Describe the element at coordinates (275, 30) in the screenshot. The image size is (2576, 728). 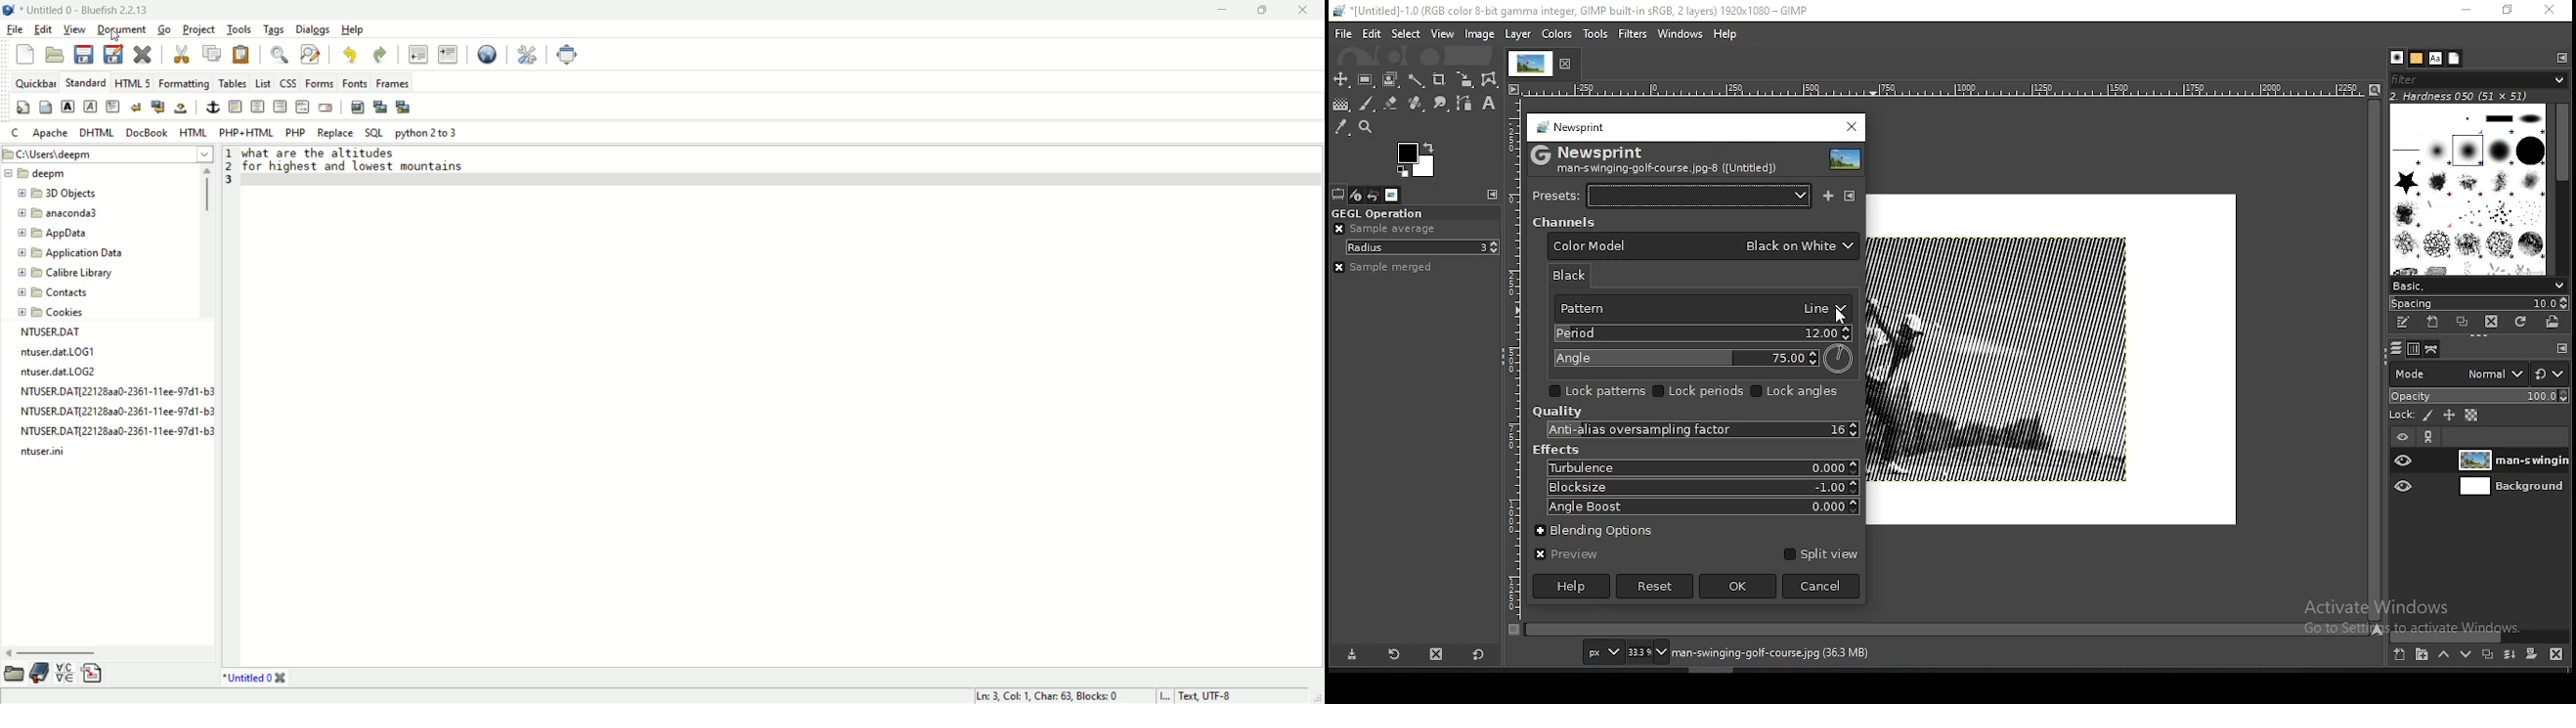
I see `tags` at that location.